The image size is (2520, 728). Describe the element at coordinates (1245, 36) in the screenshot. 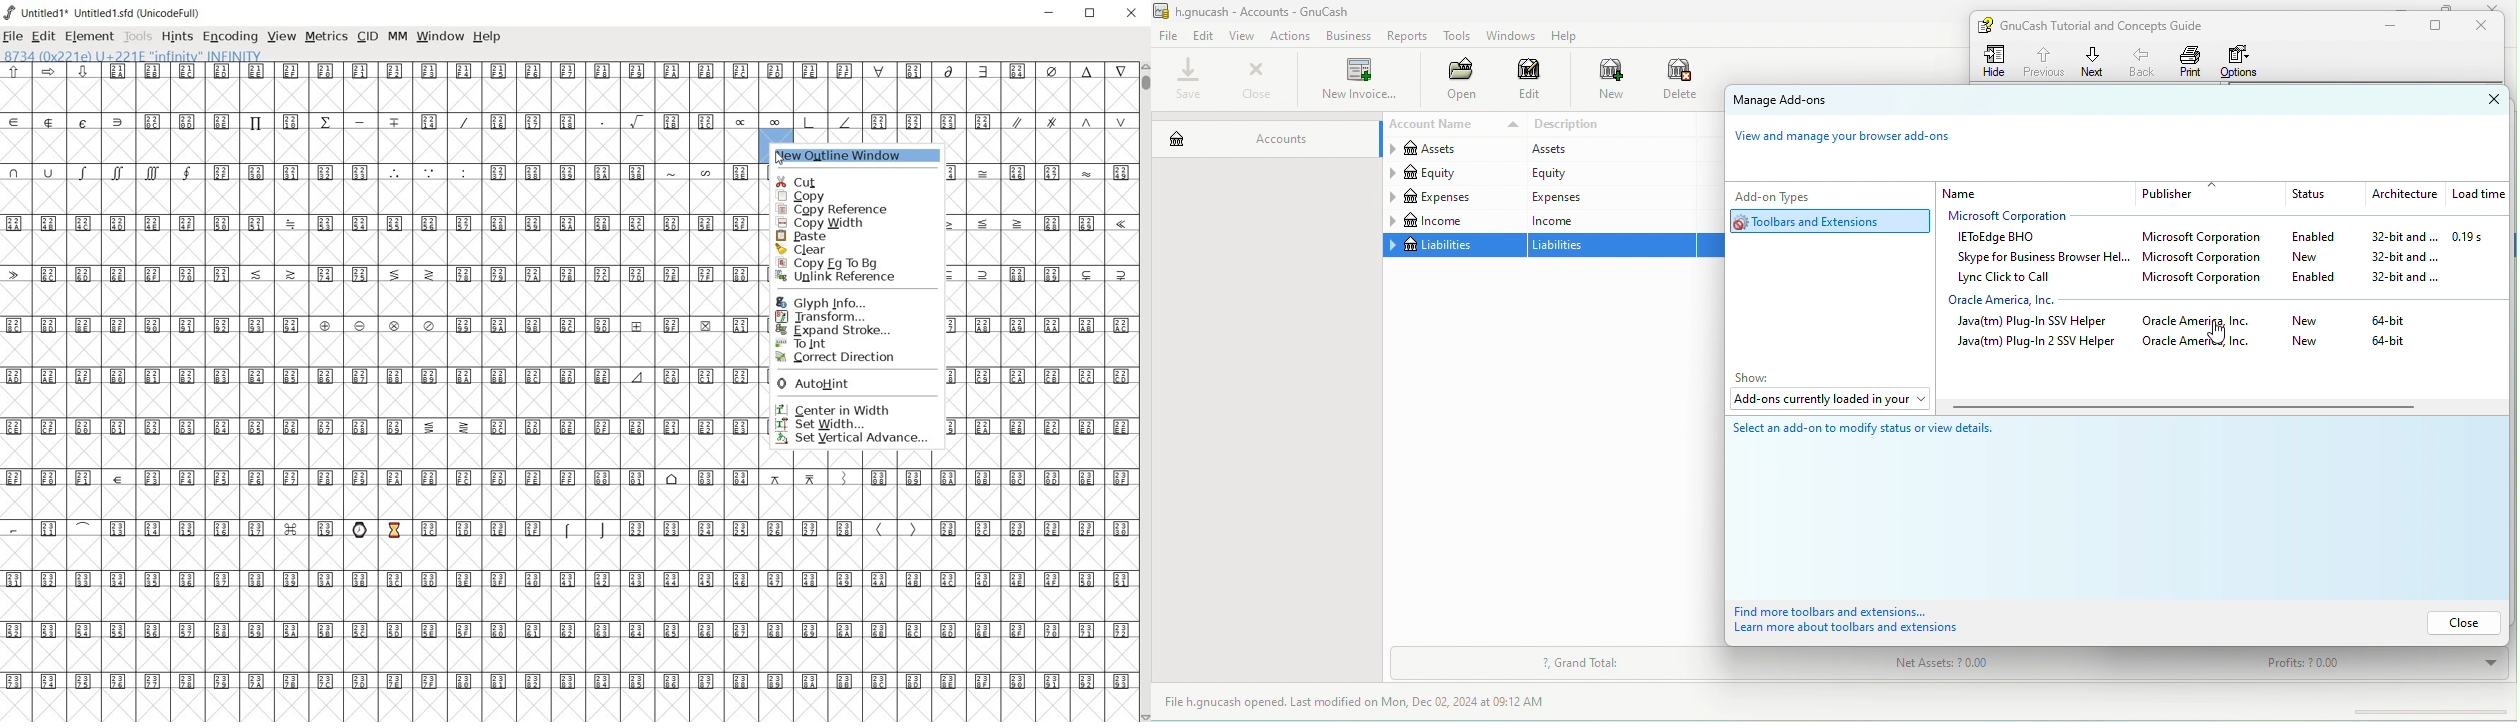

I see `view` at that location.